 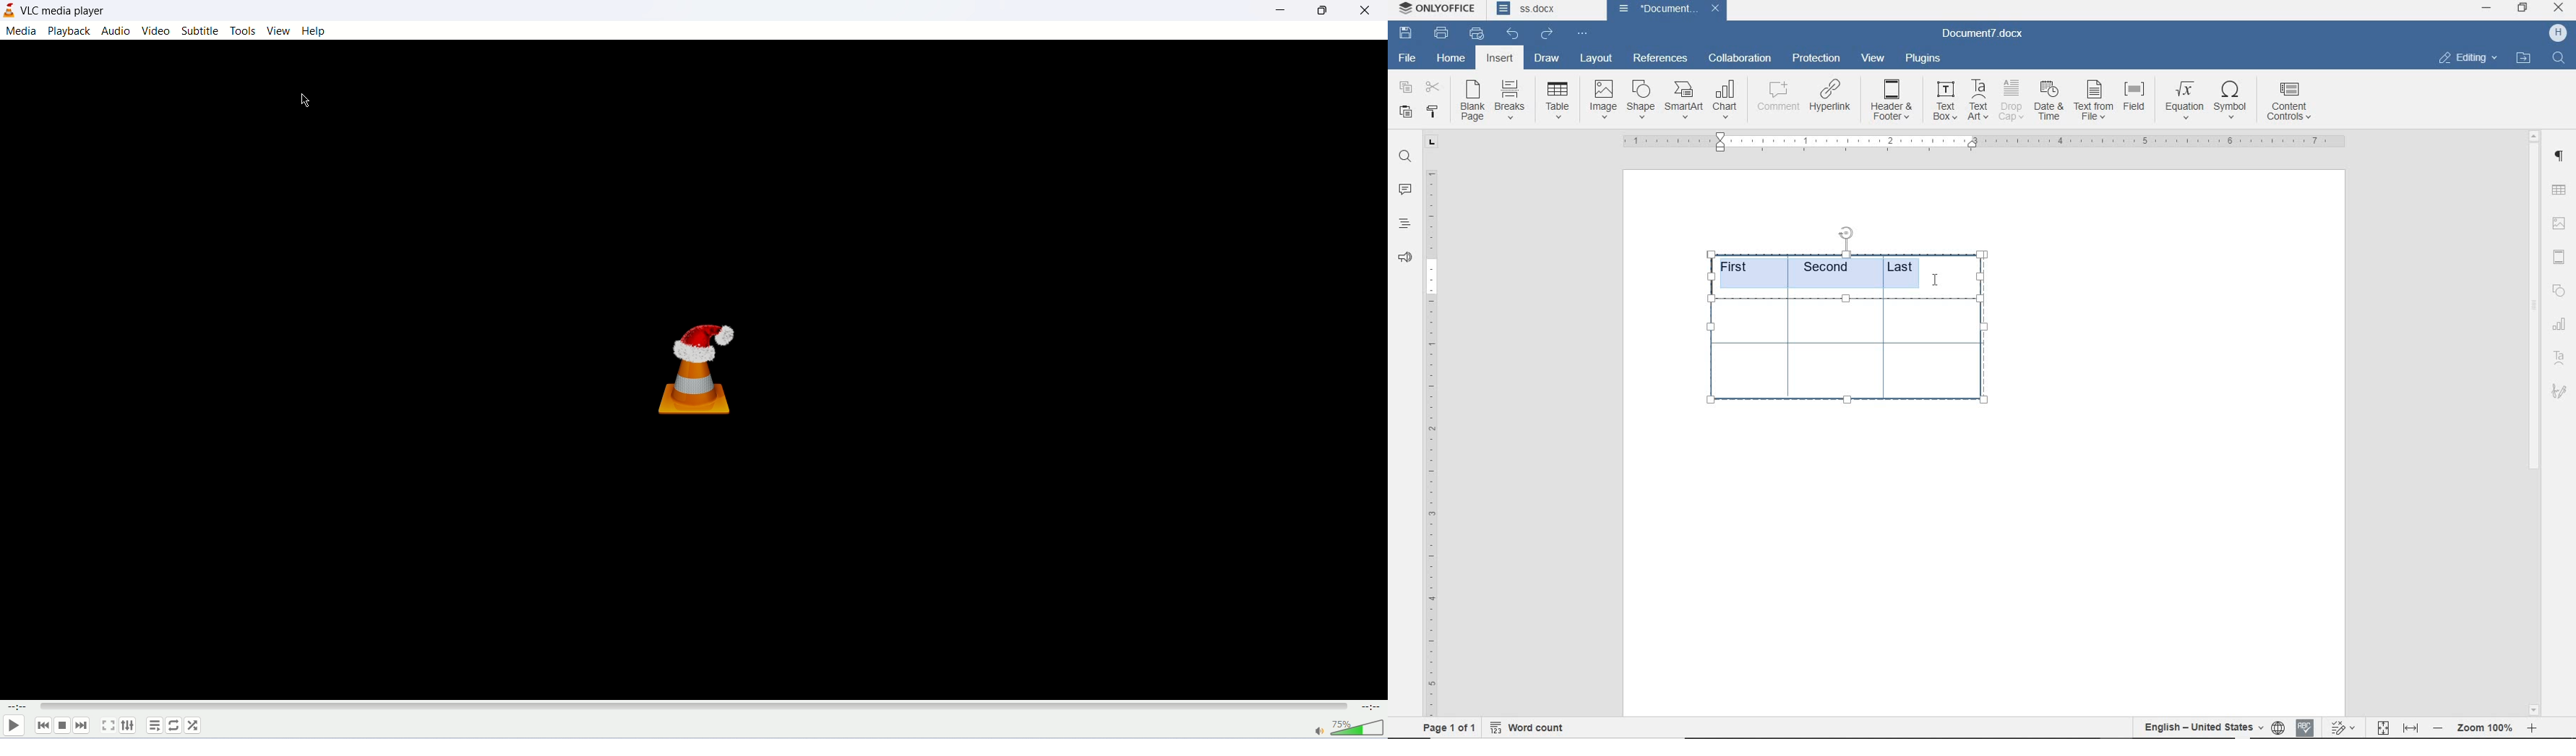 What do you see at coordinates (2292, 103) in the screenshot?
I see `content controls` at bounding box center [2292, 103].